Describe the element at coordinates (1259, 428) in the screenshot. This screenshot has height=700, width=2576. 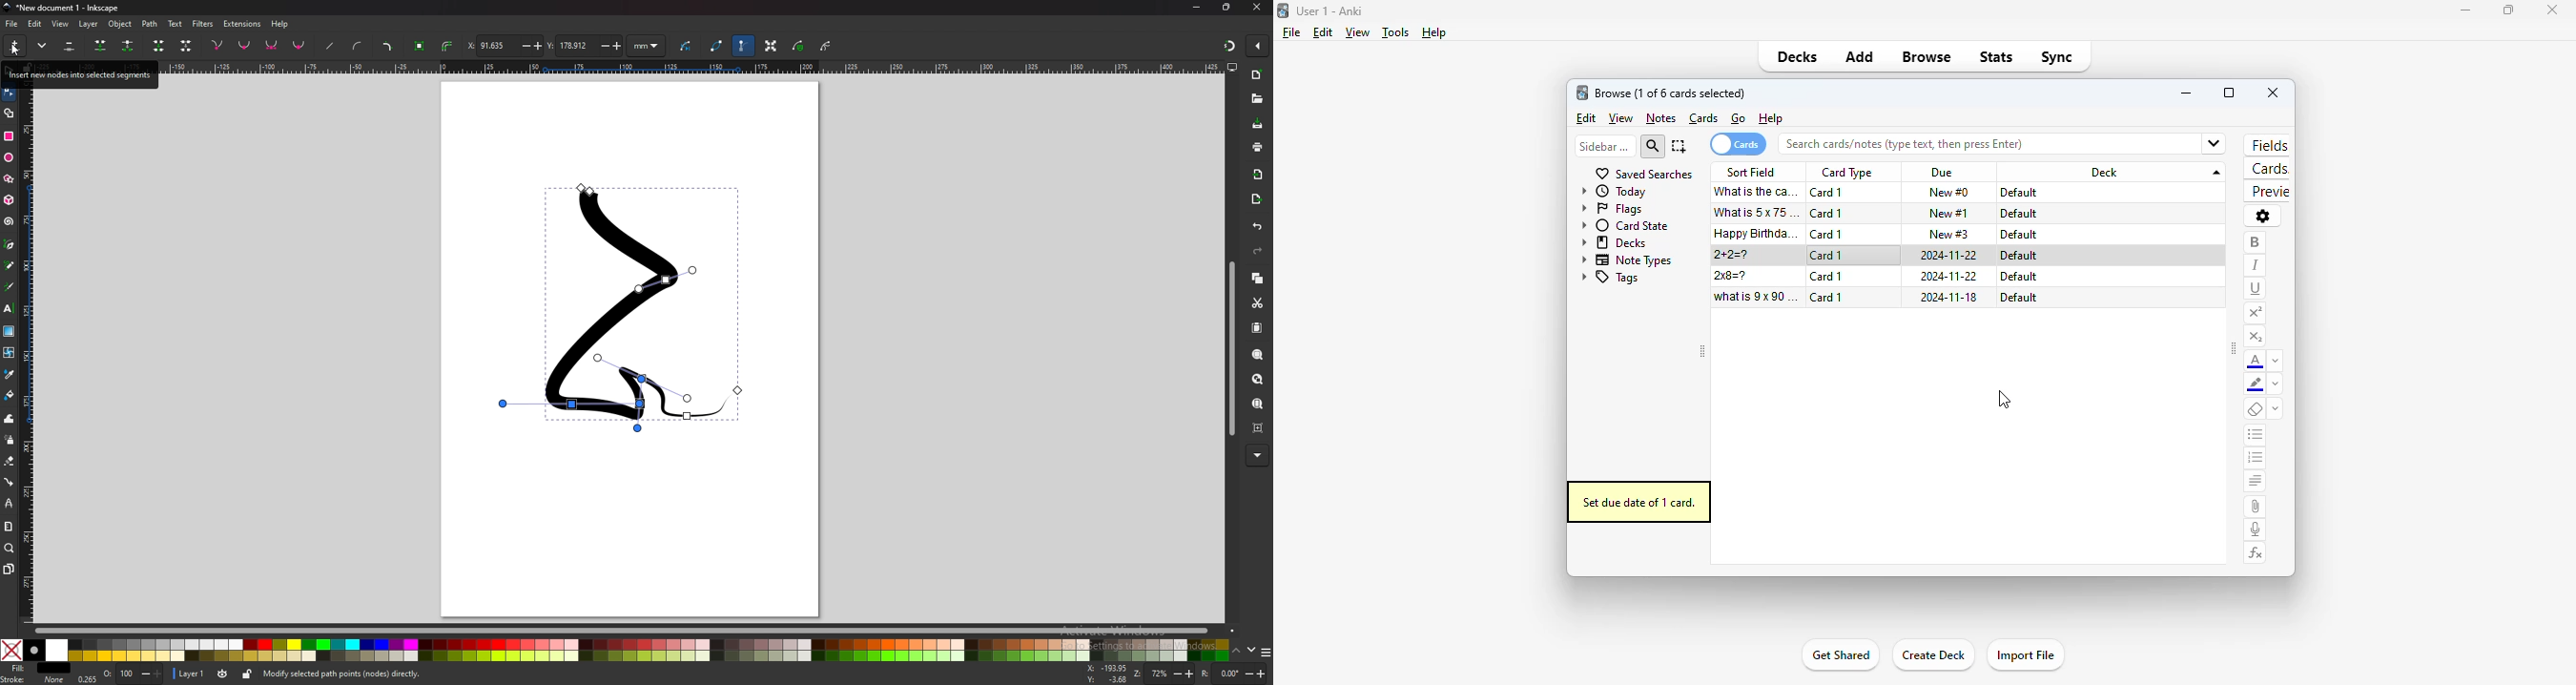
I see `zoom centre page` at that location.